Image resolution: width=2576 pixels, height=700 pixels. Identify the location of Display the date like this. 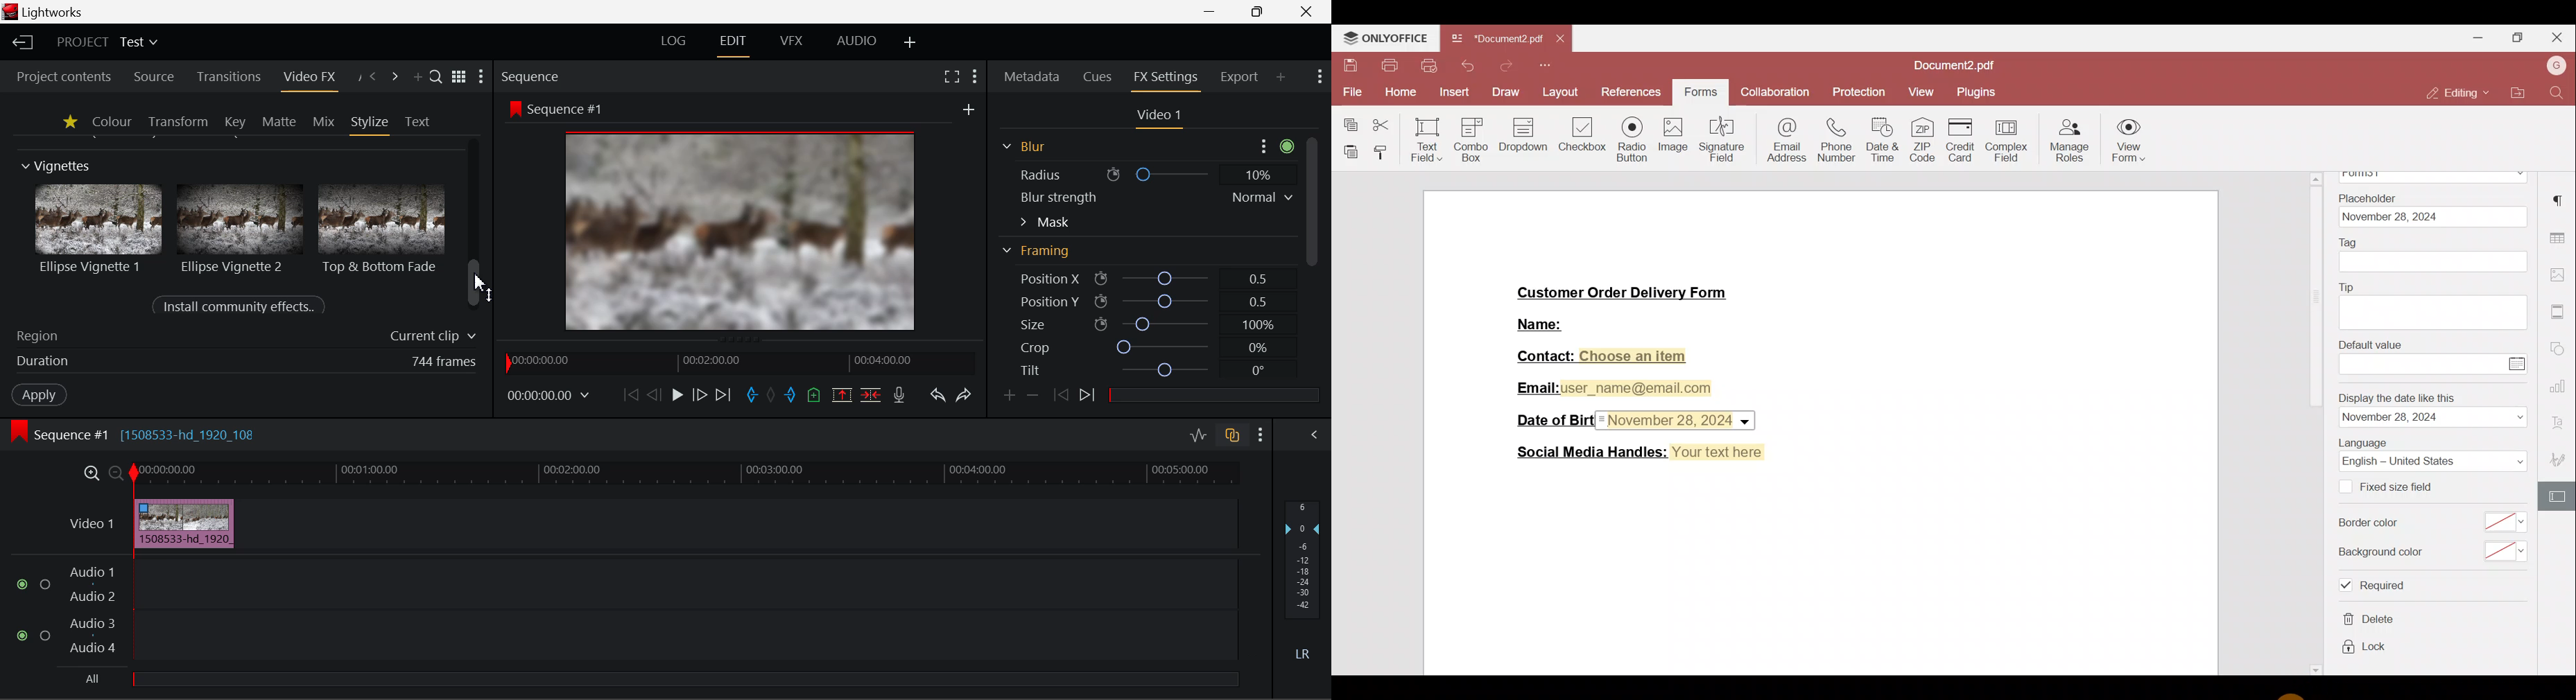
(2399, 397).